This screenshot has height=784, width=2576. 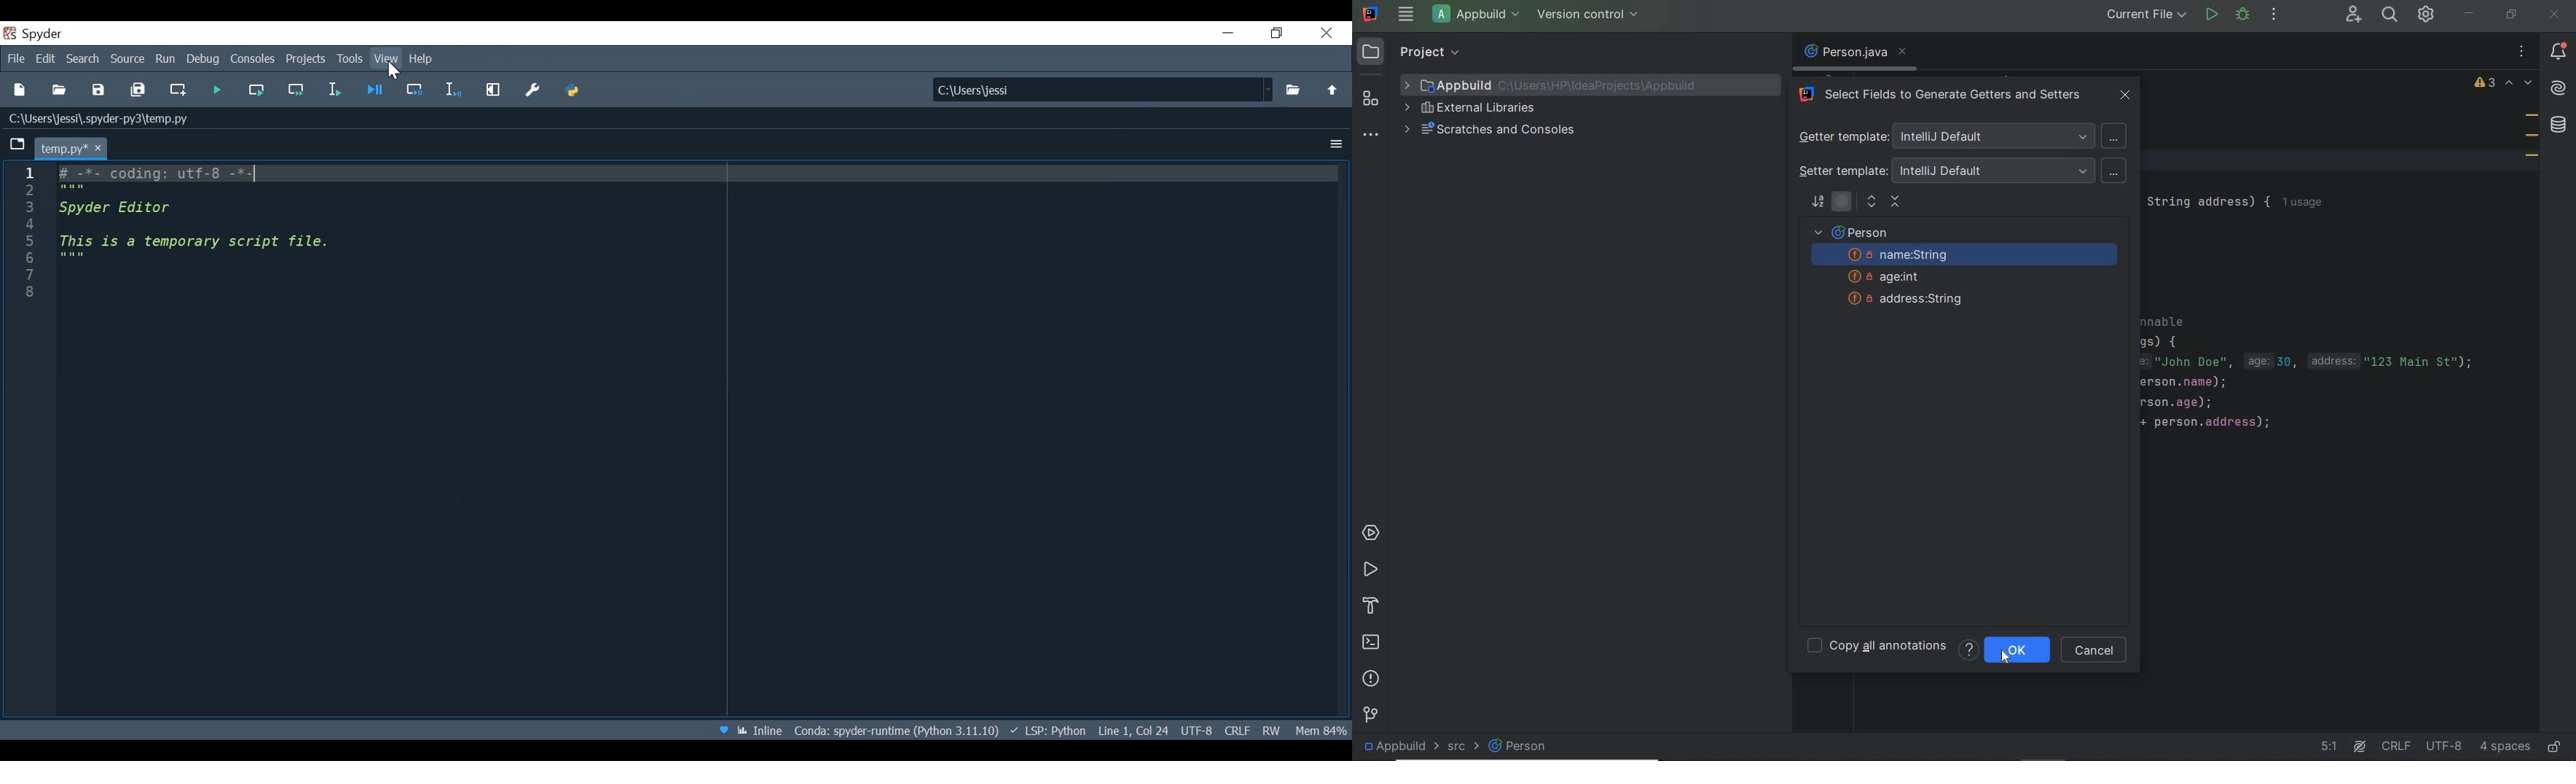 What do you see at coordinates (297, 89) in the screenshot?
I see `Run current cell and go to the next cell` at bounding box center [297, 89].